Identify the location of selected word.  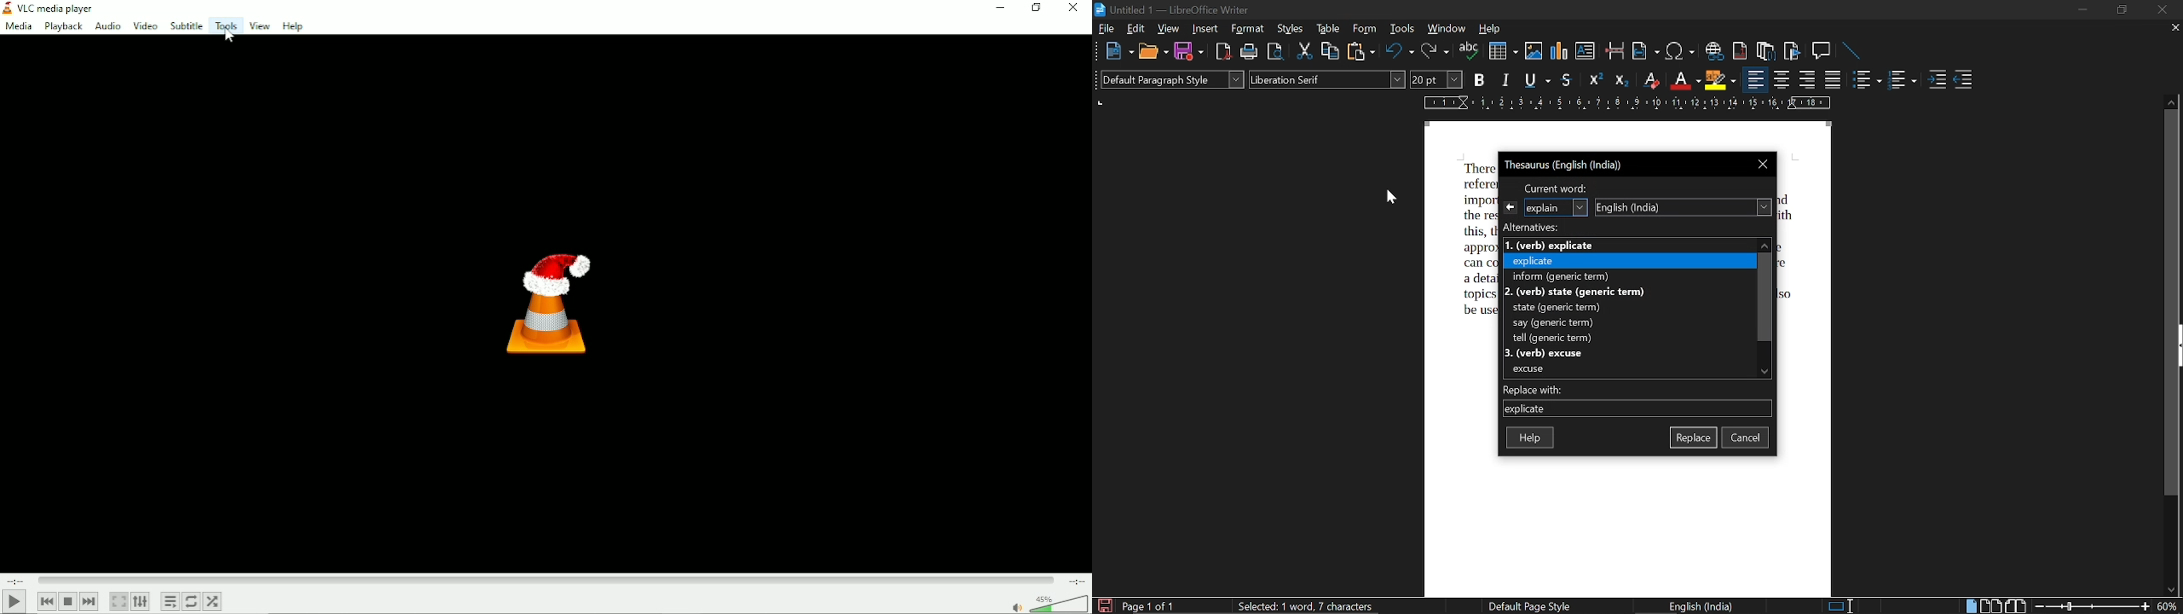
(1557, 207).